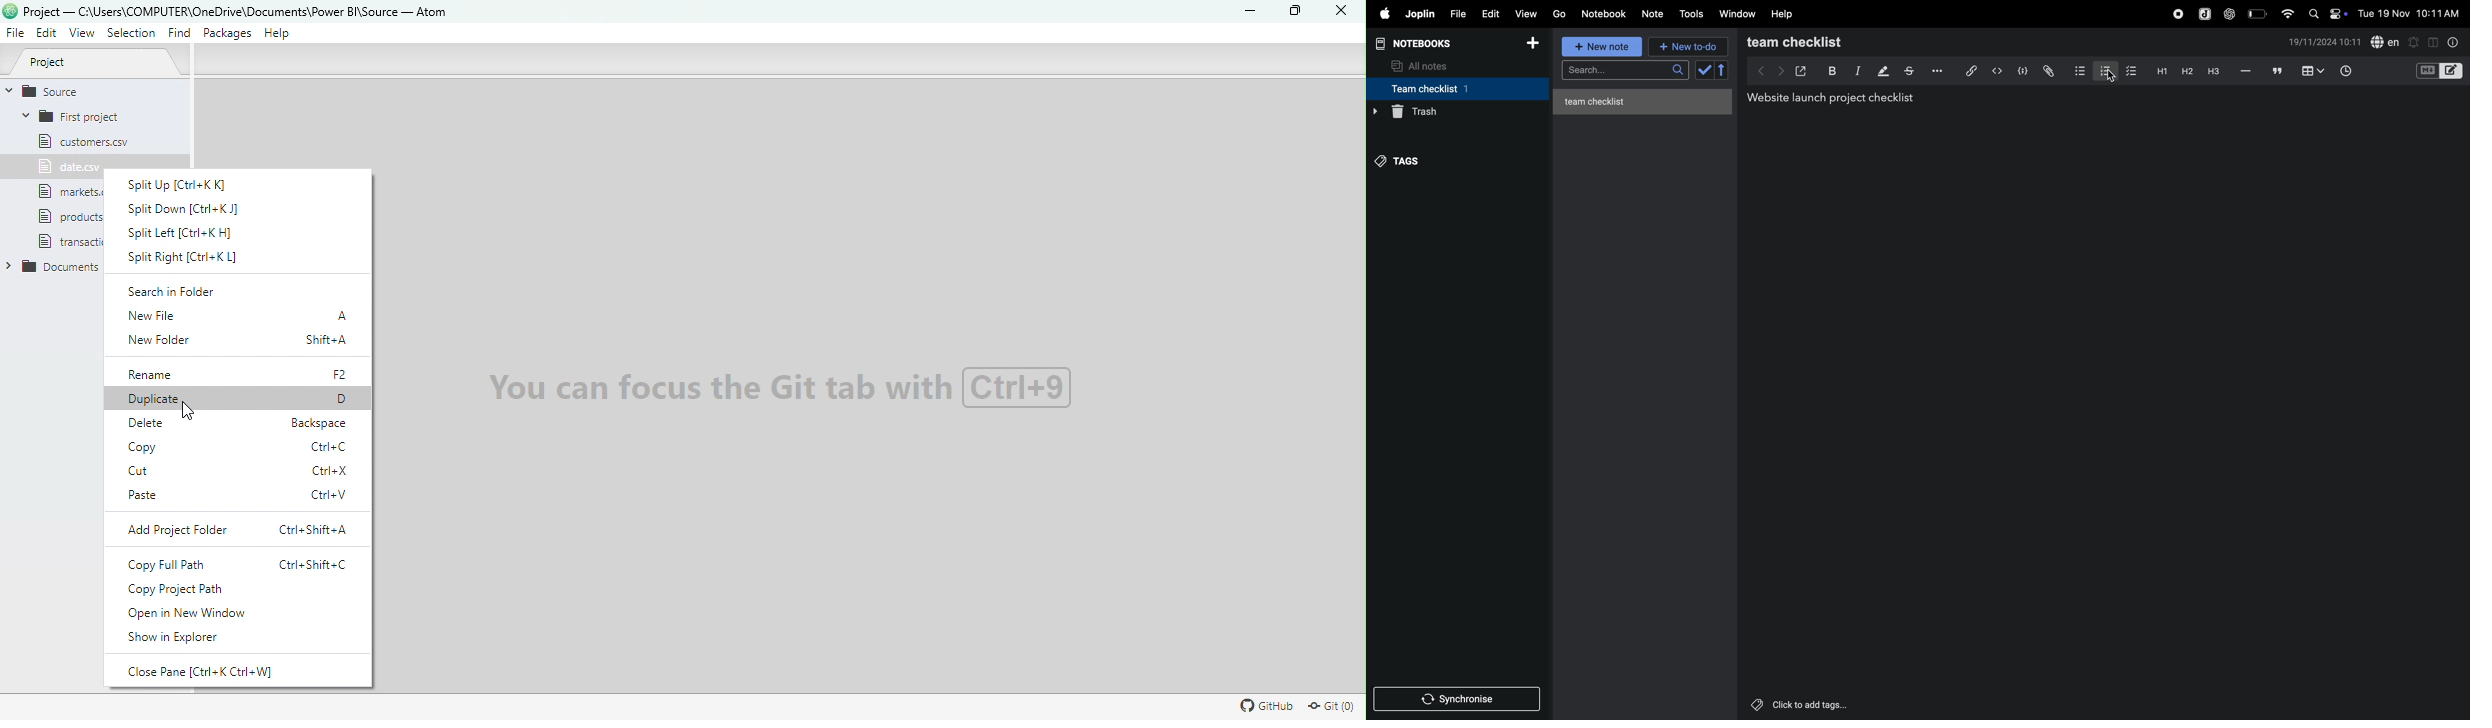 The image size is (2492, 728). What do you see at coordinates (1856, 71) in the screenshot?
I see `itallic` at bounding box center [1856, 71].